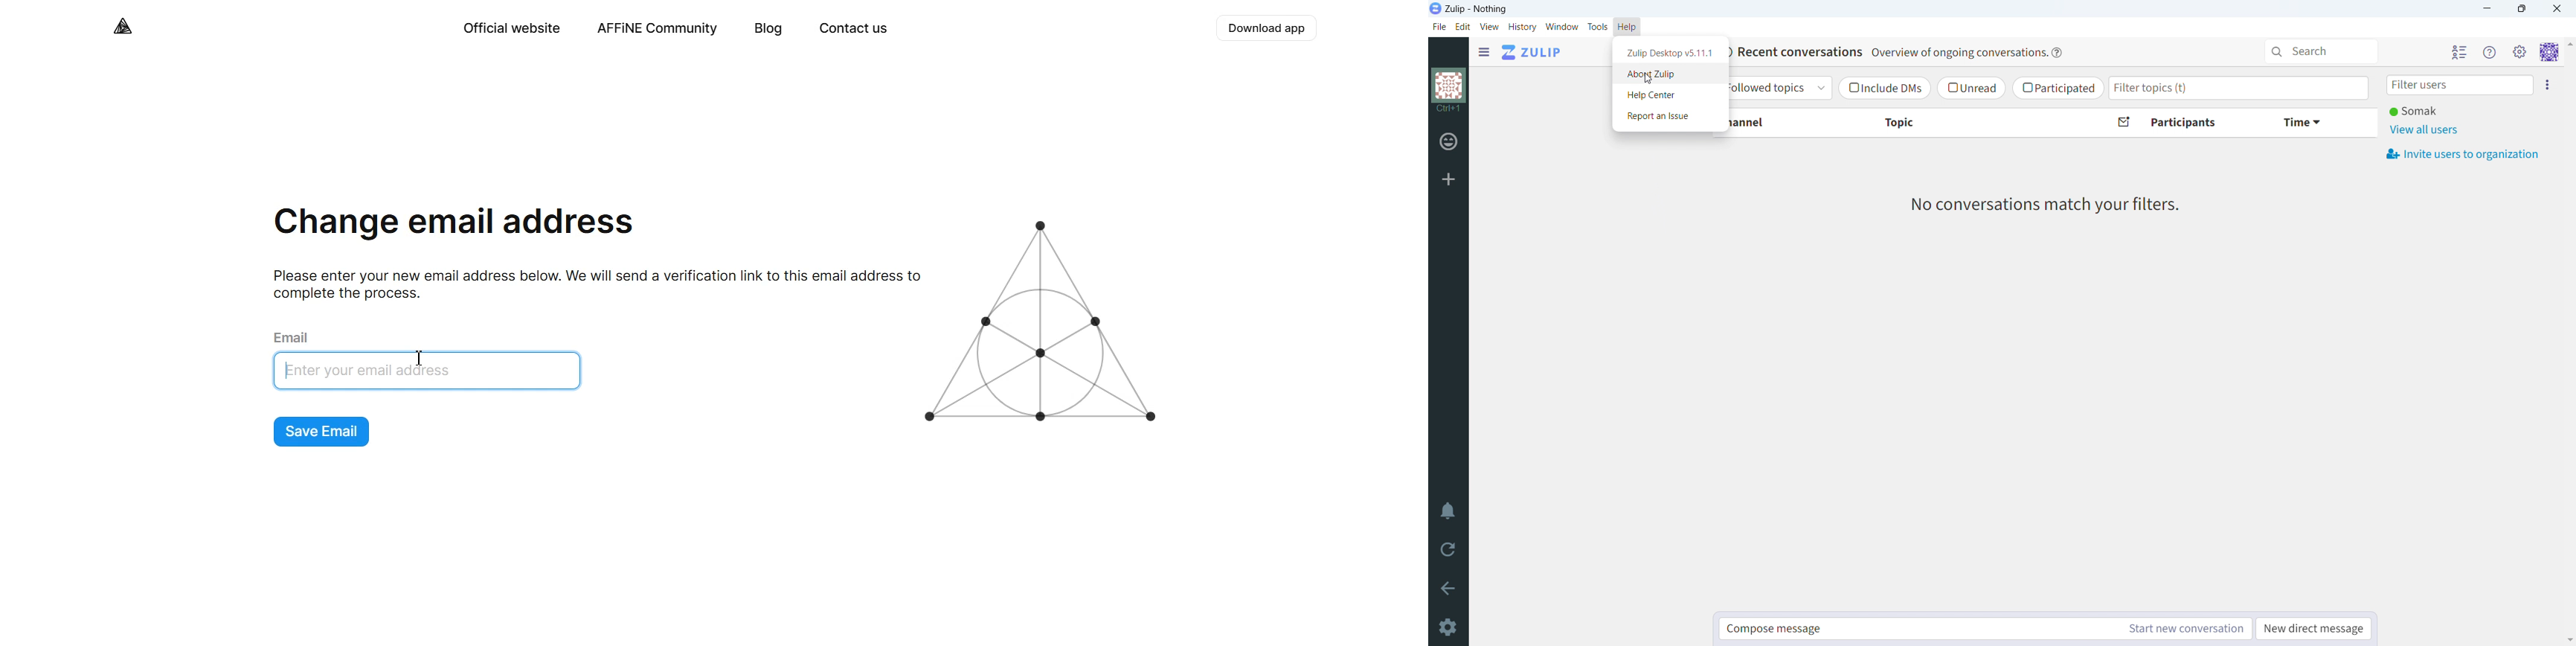 This screenshot has height=672, width=2576. What do you see at coordinates (433, 372) in the screenshot?
I see `Enter email id` at bounding box center [433, 372].